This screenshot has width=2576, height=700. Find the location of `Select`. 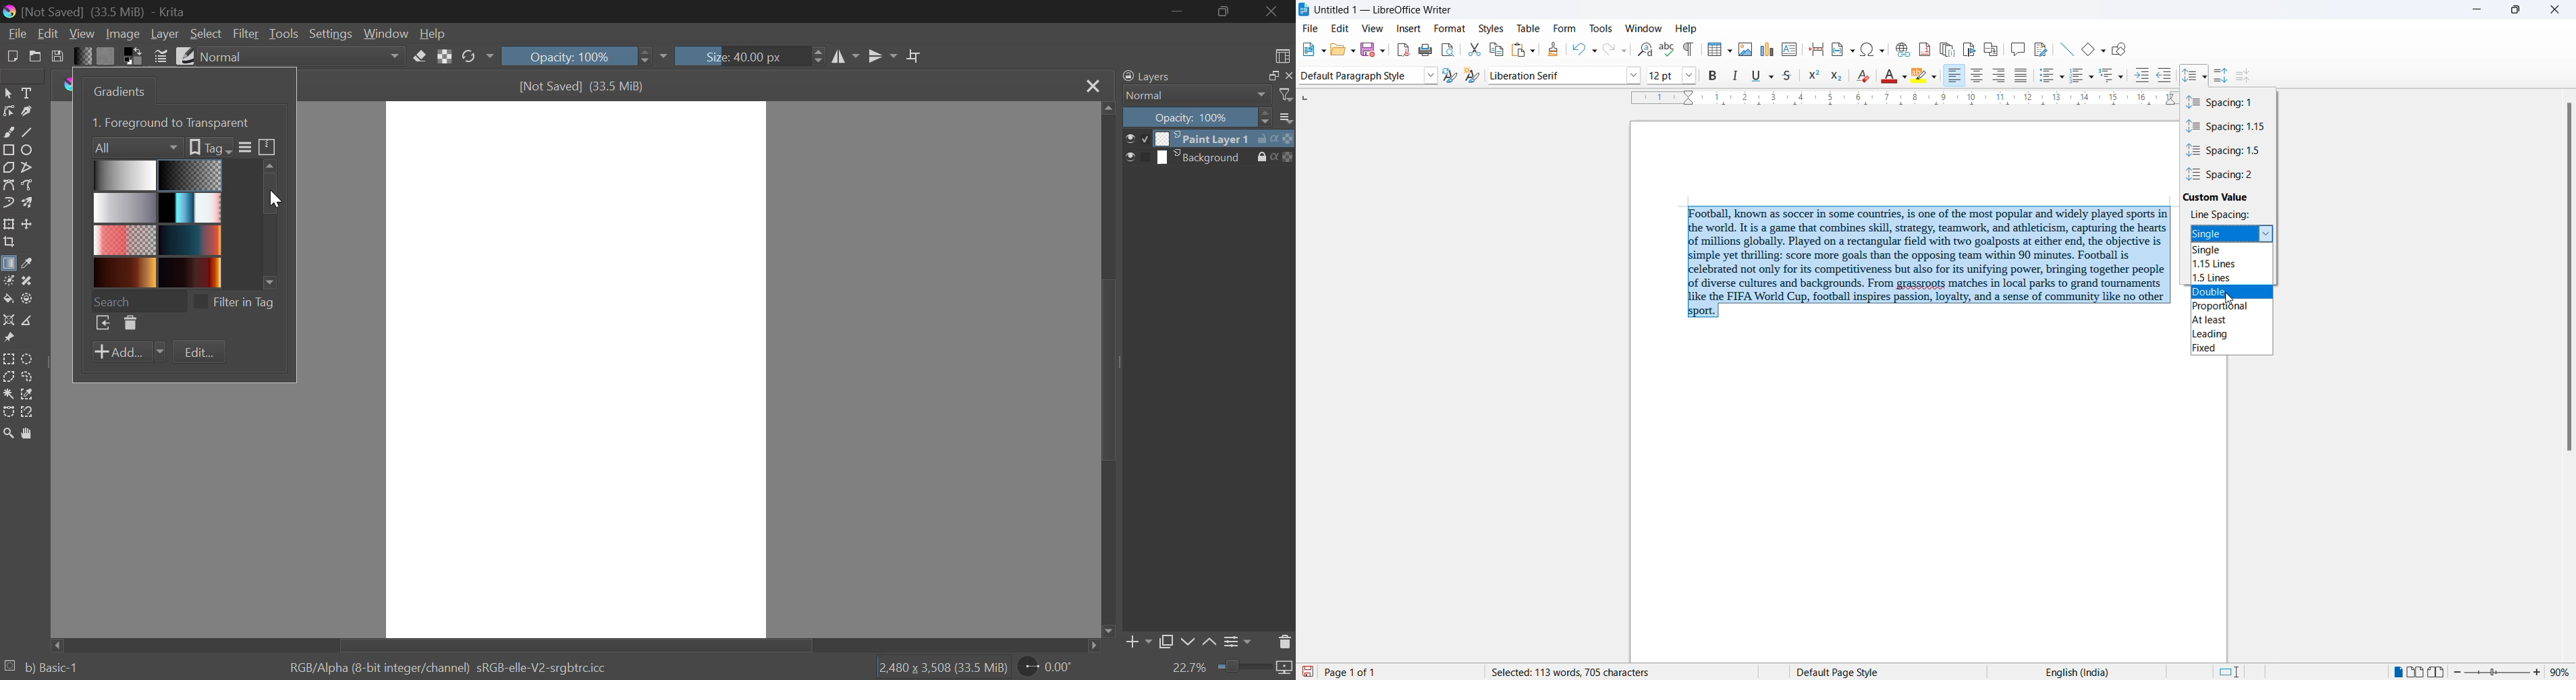

Select is located at coordinates (206, 34).